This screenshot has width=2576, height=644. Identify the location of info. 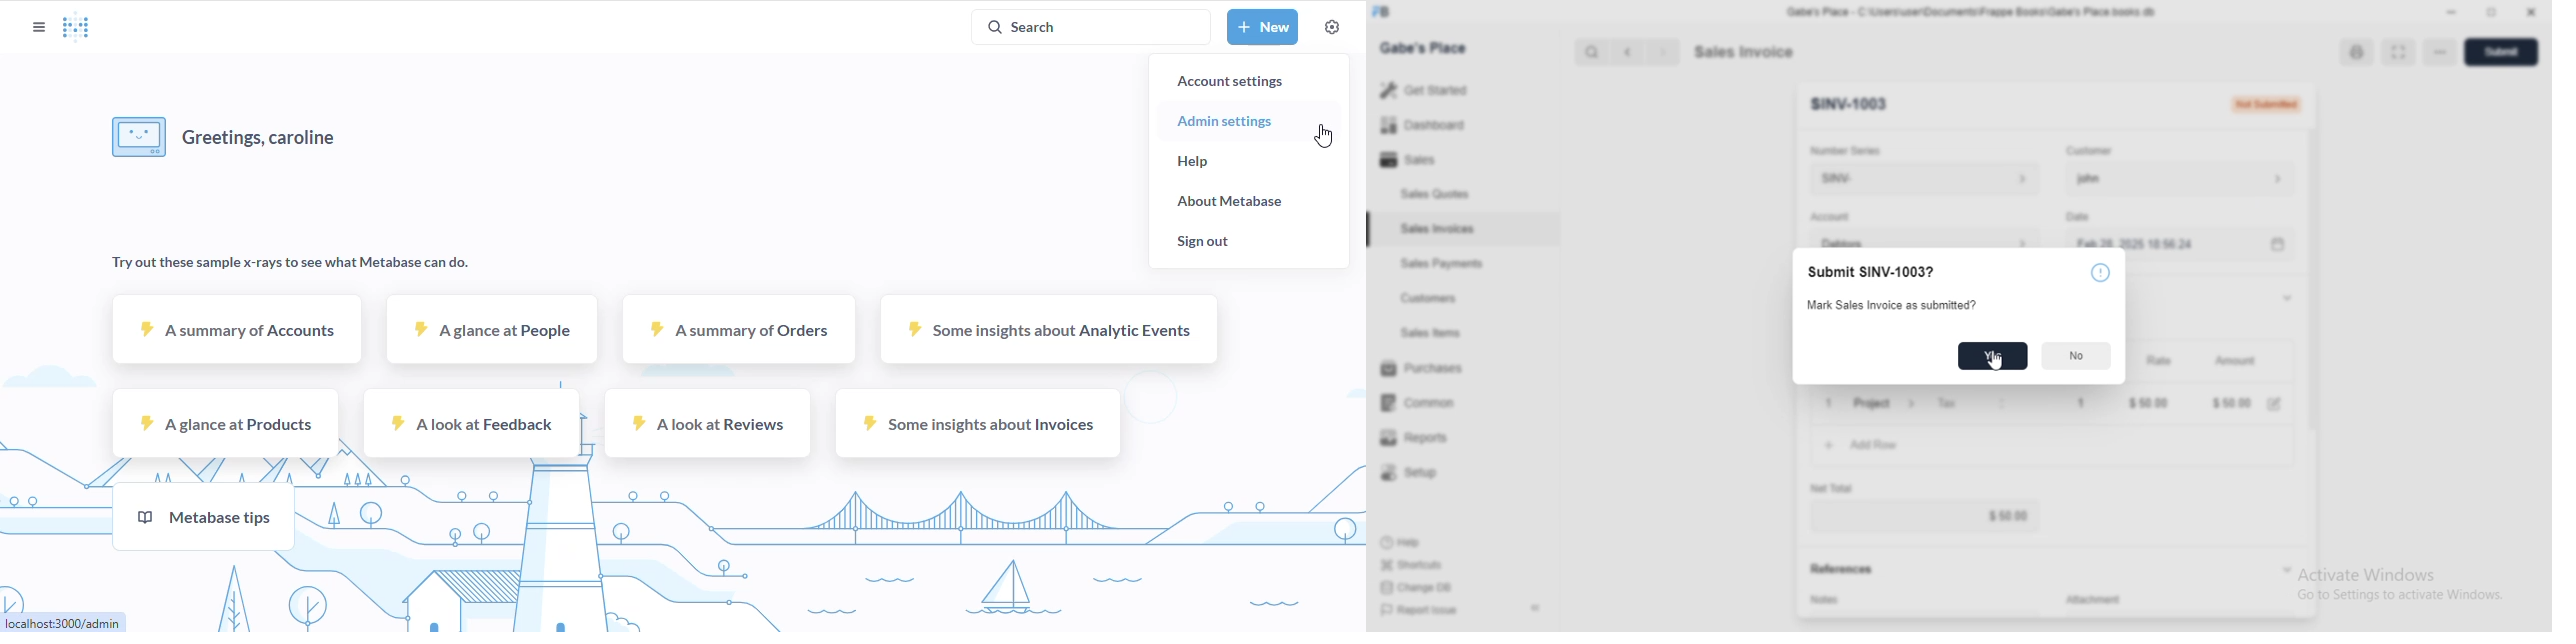
(2100, 272).